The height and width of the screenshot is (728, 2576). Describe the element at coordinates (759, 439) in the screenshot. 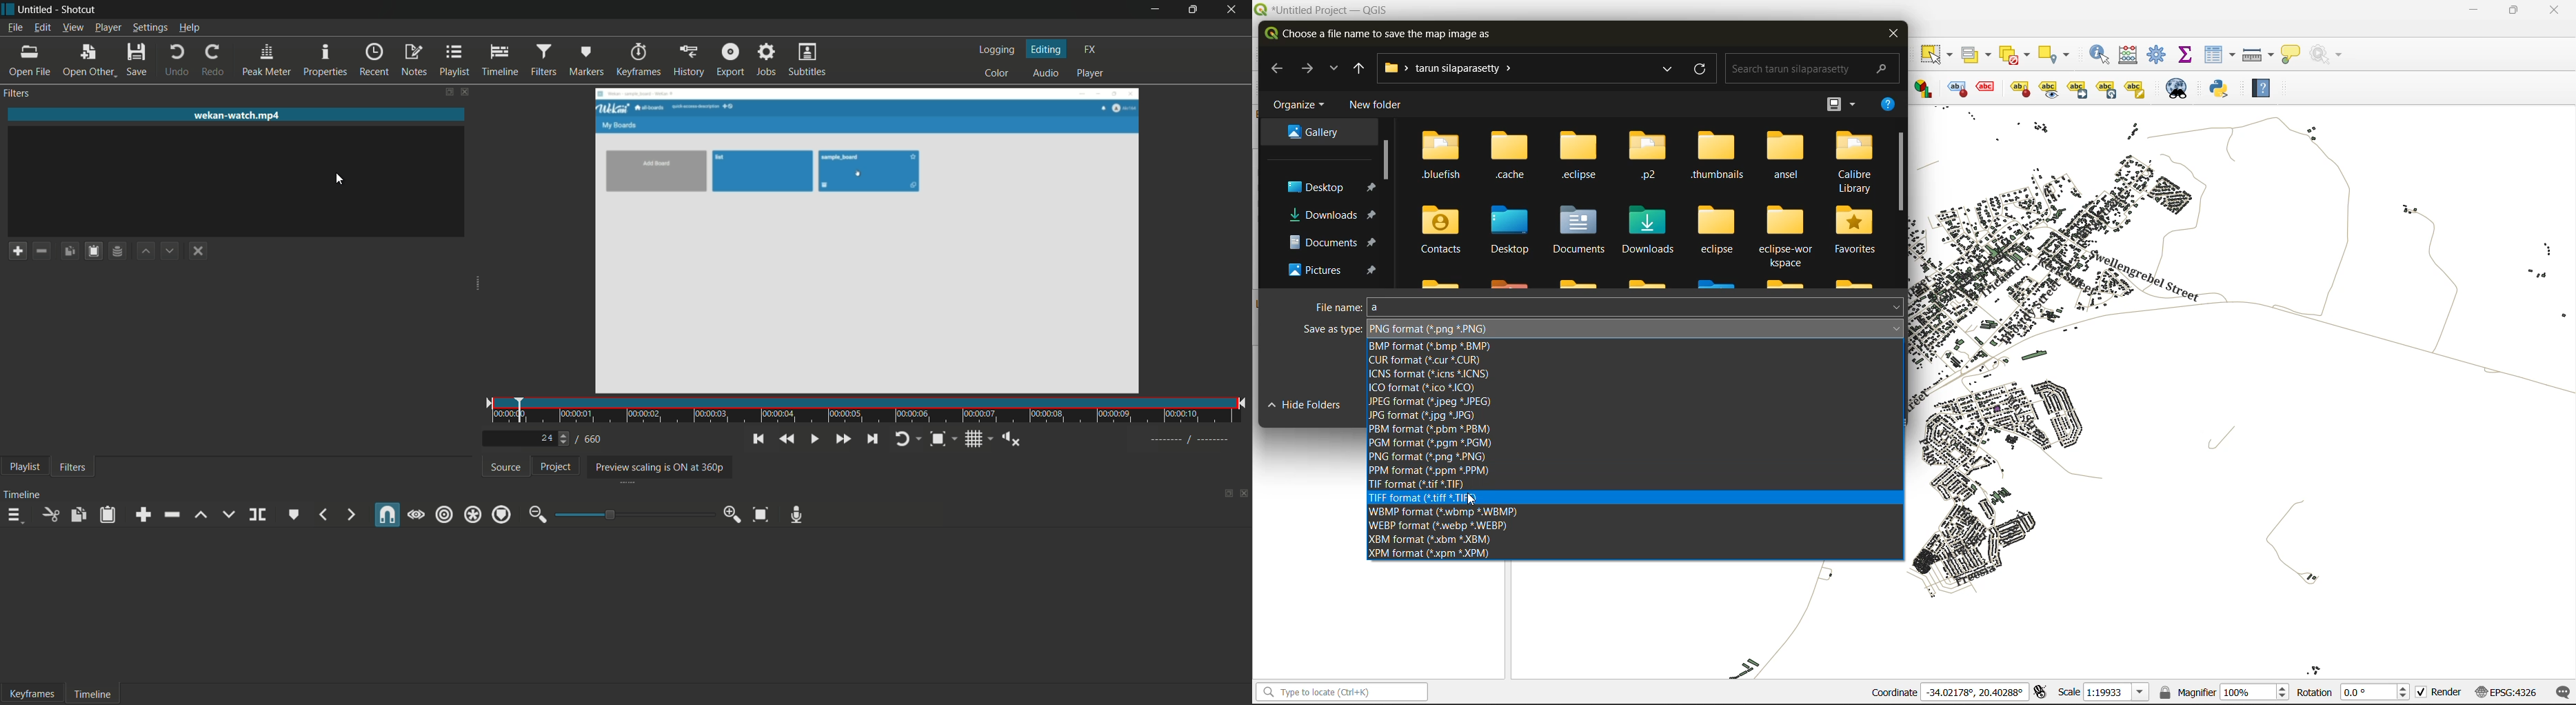

I see `skip to the previous point` at that location.